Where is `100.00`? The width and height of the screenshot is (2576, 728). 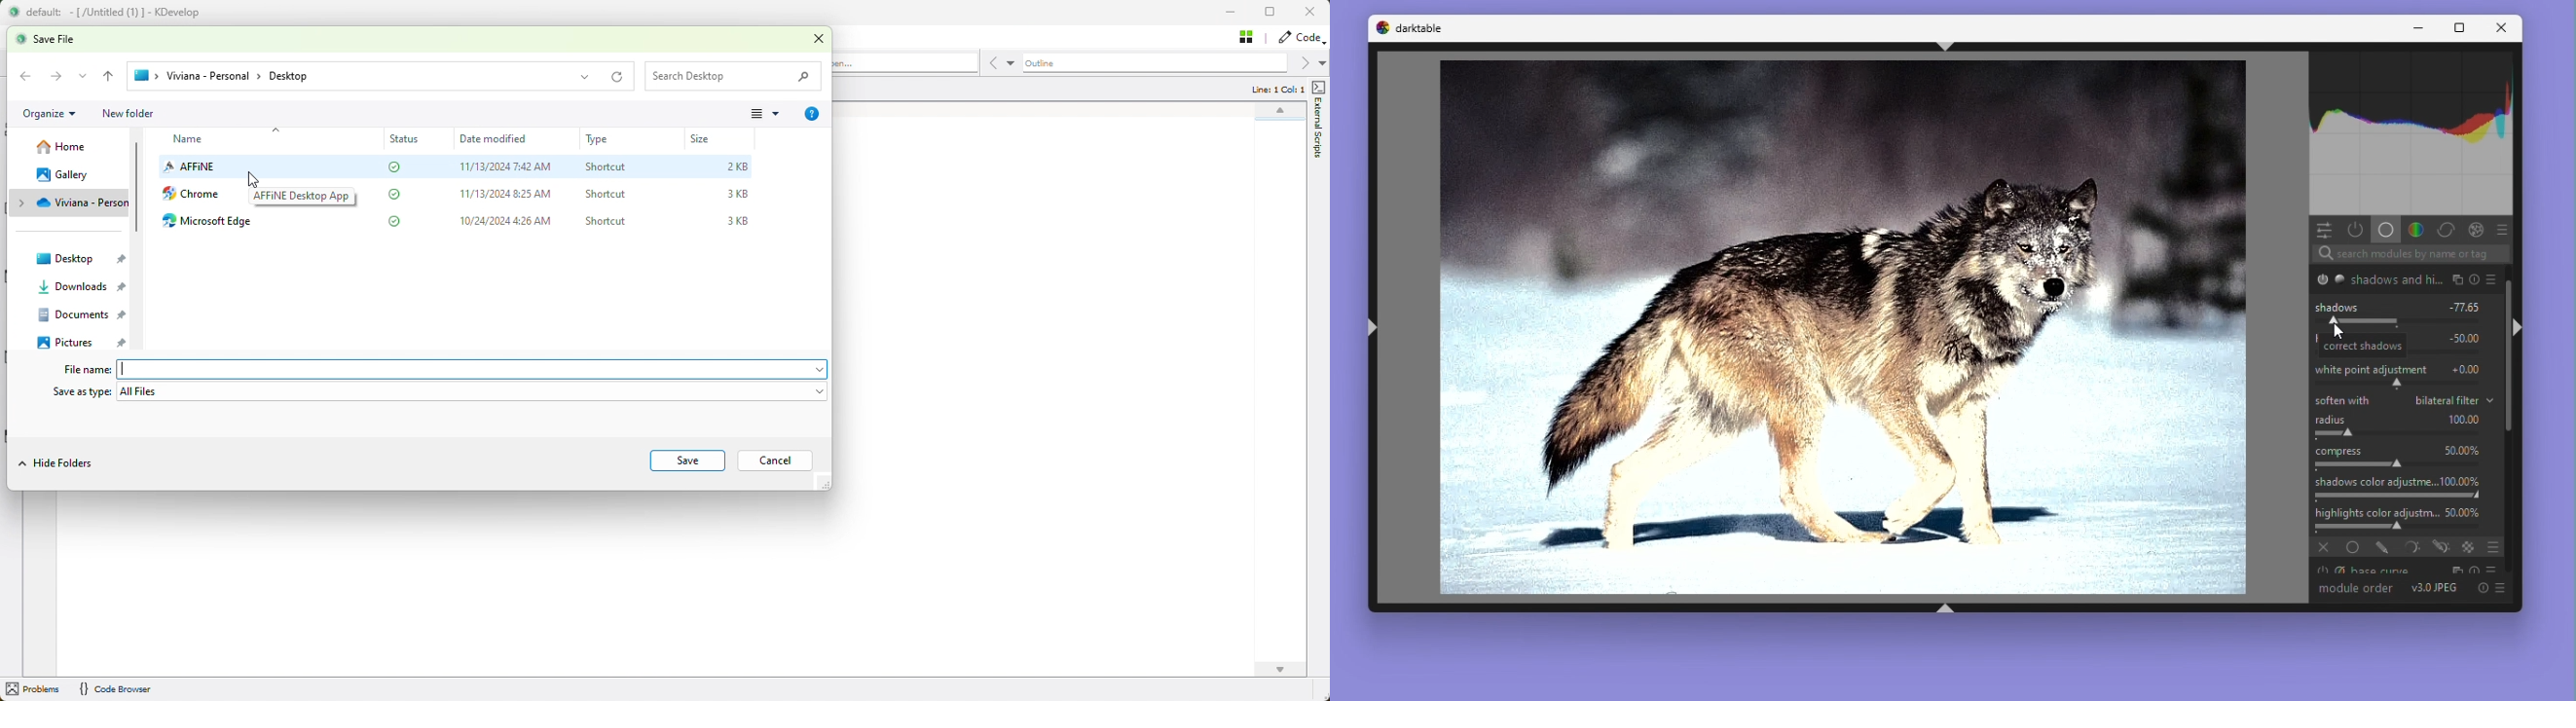 100.00 is located at coordinates (2466, 419).